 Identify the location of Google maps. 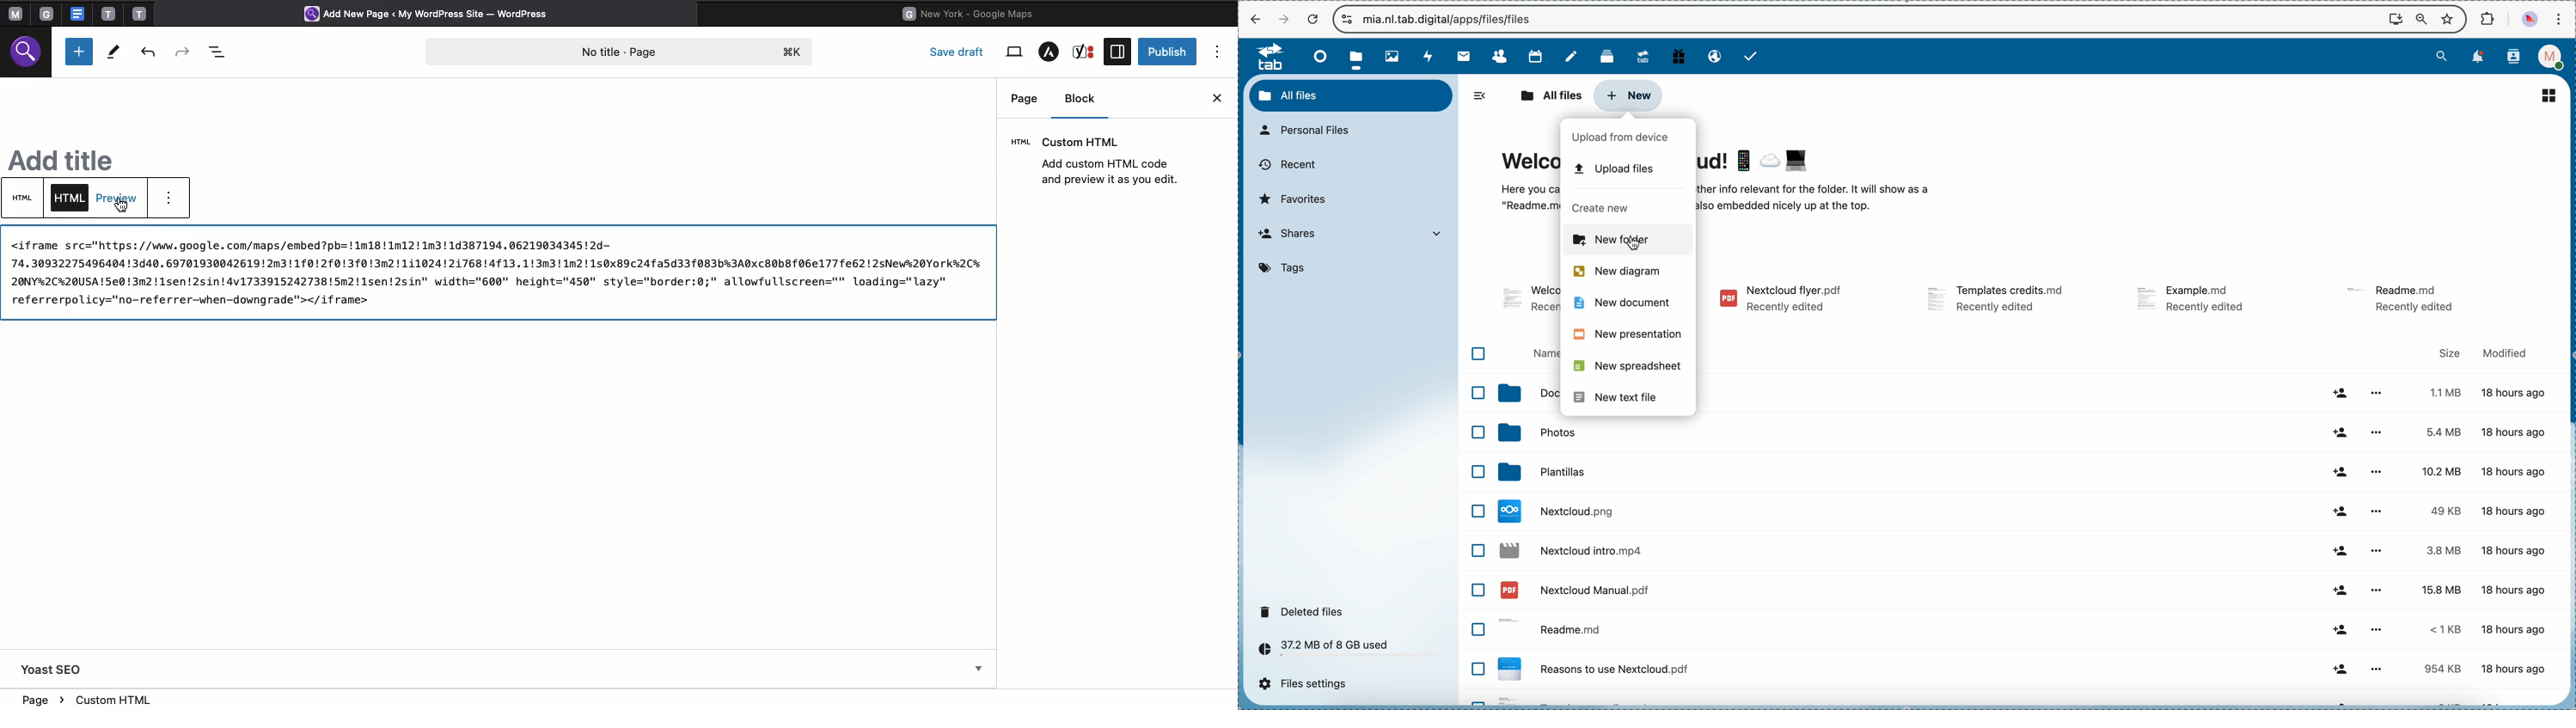
(974, 12).